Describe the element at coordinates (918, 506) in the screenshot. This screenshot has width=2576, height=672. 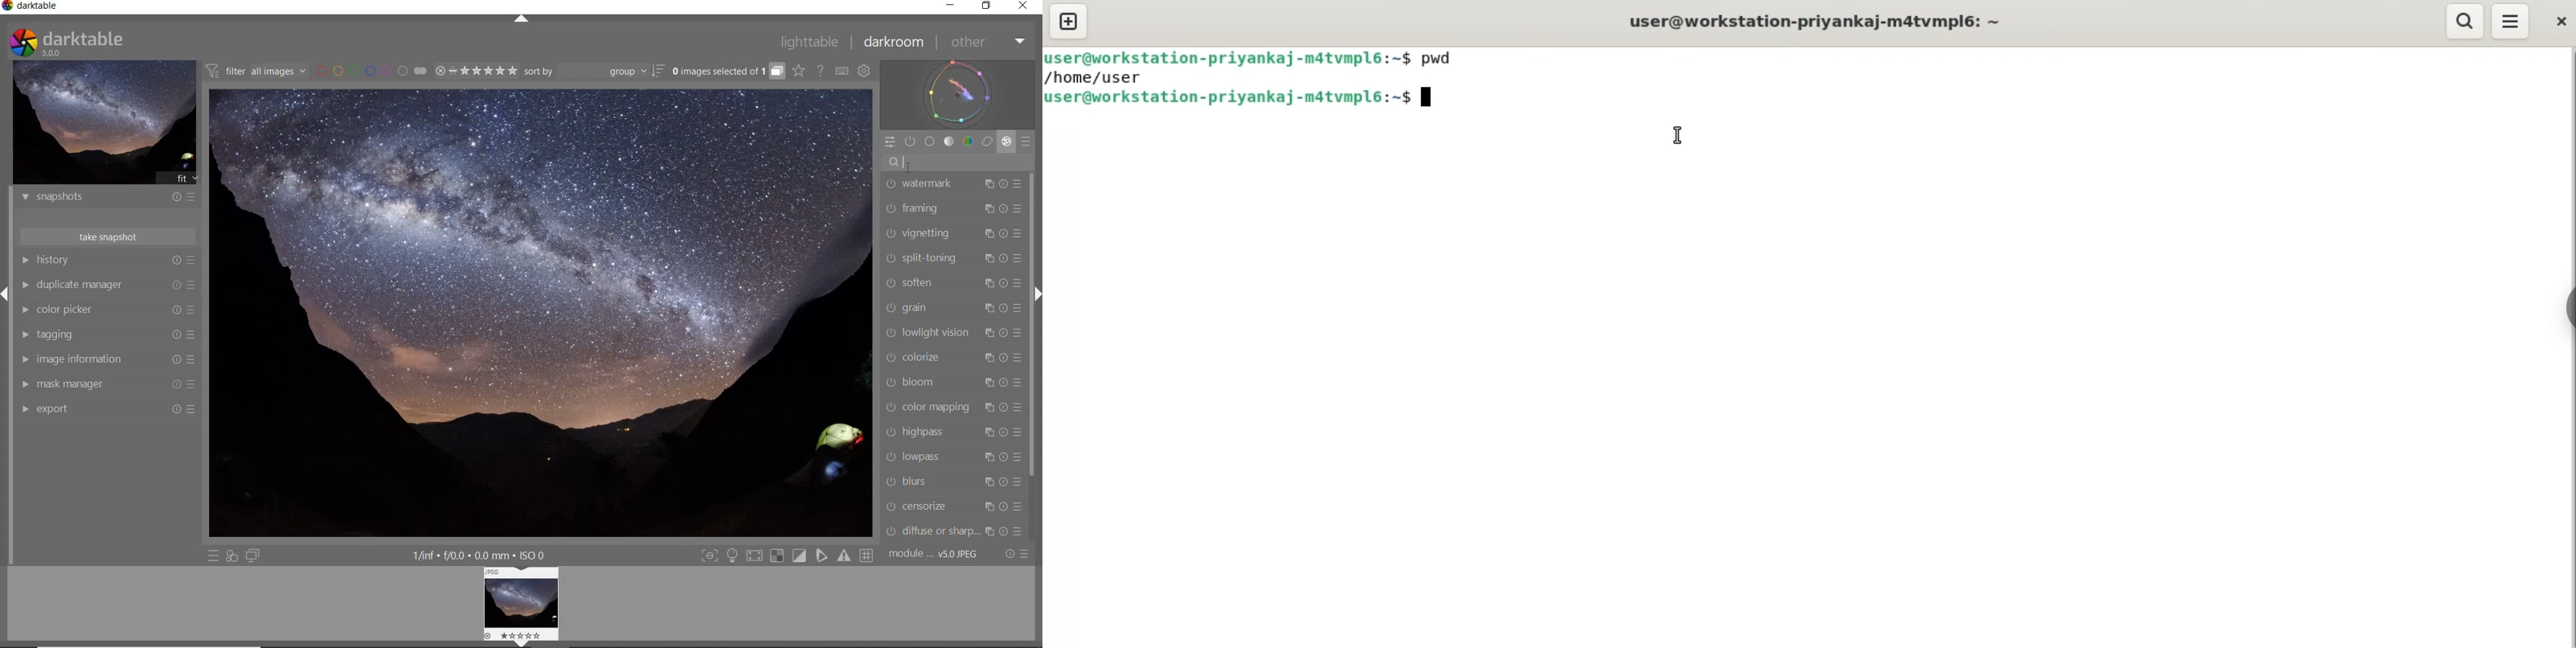
I see `CENSORIZE` at that location.